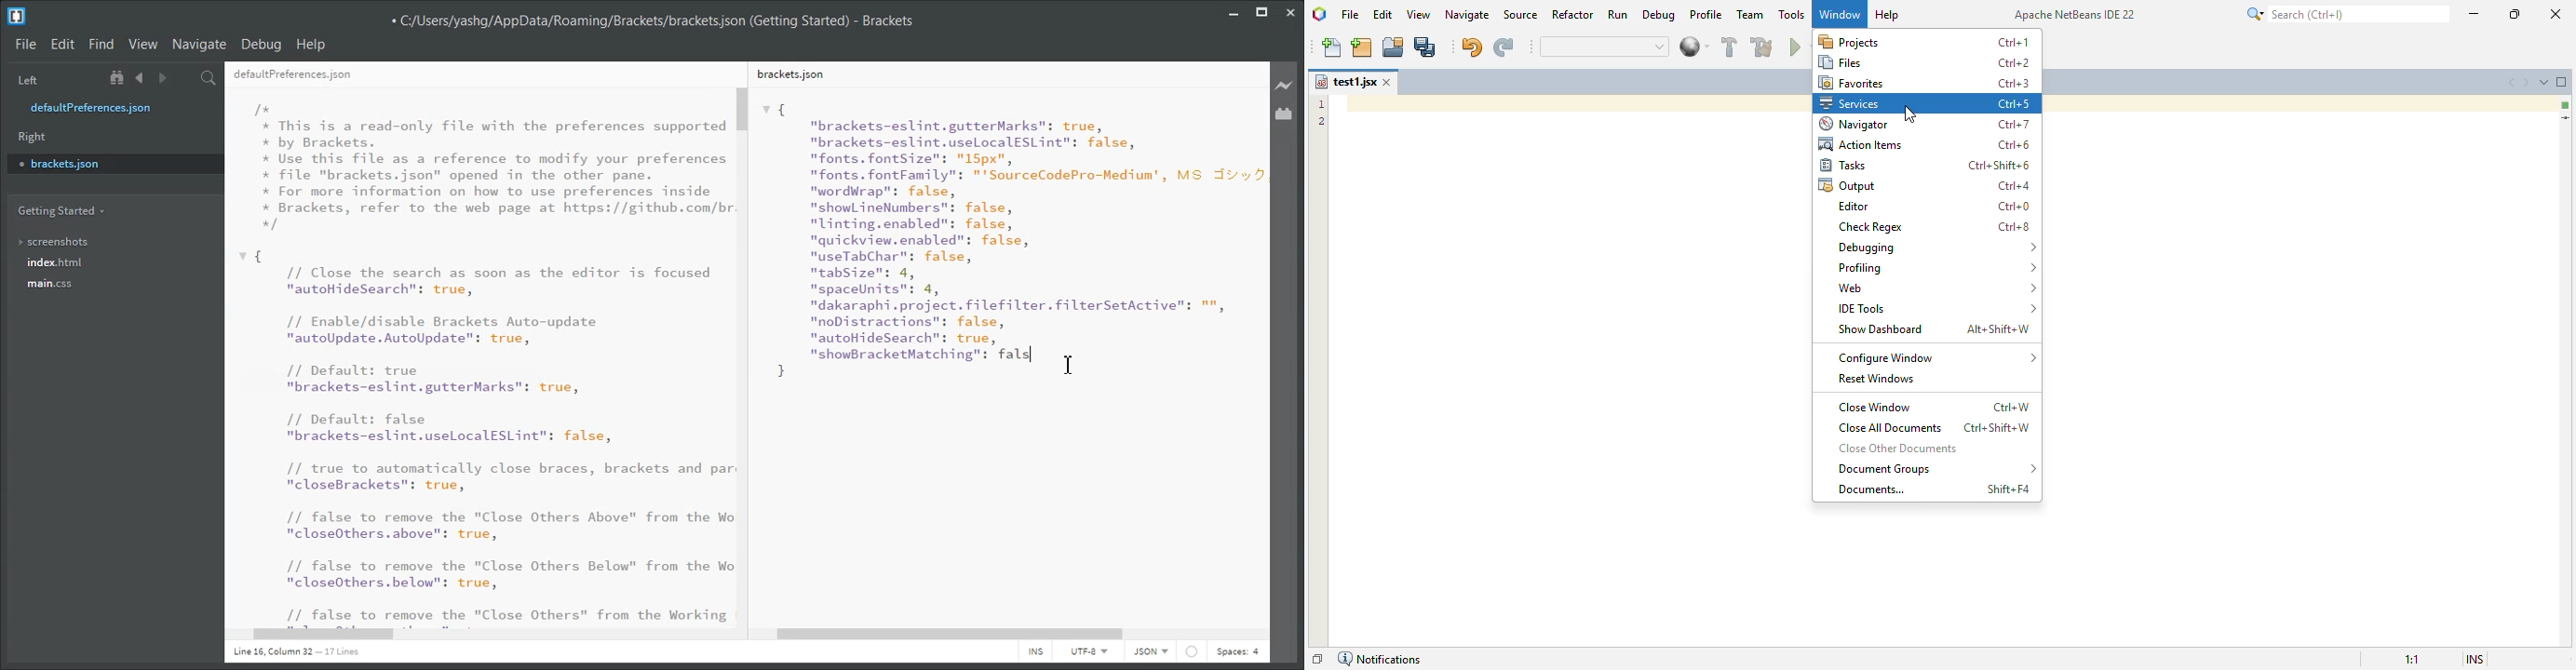 This screenshot has height=672, width=2576. Describe the element at coordinates (139, 78) in the screenshot. I see `Navigate Backward` at that location.